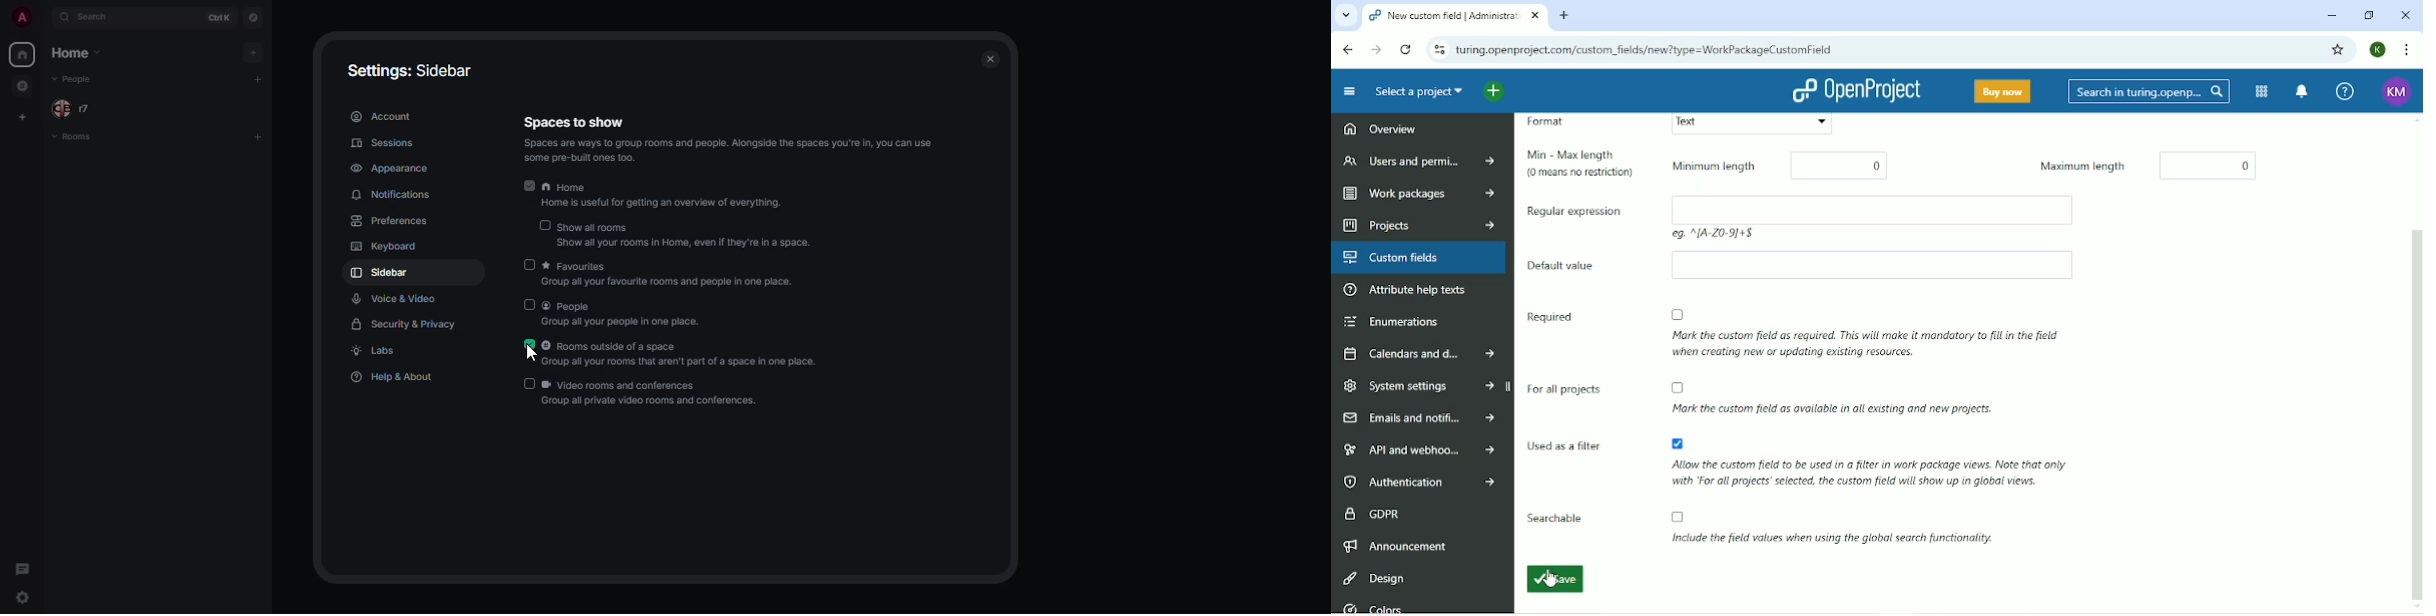 The height and width of the screenshot is (616, 2436). Describe the element at coordinates (392, 169) in the screenshot. I see `appearance` at that location.